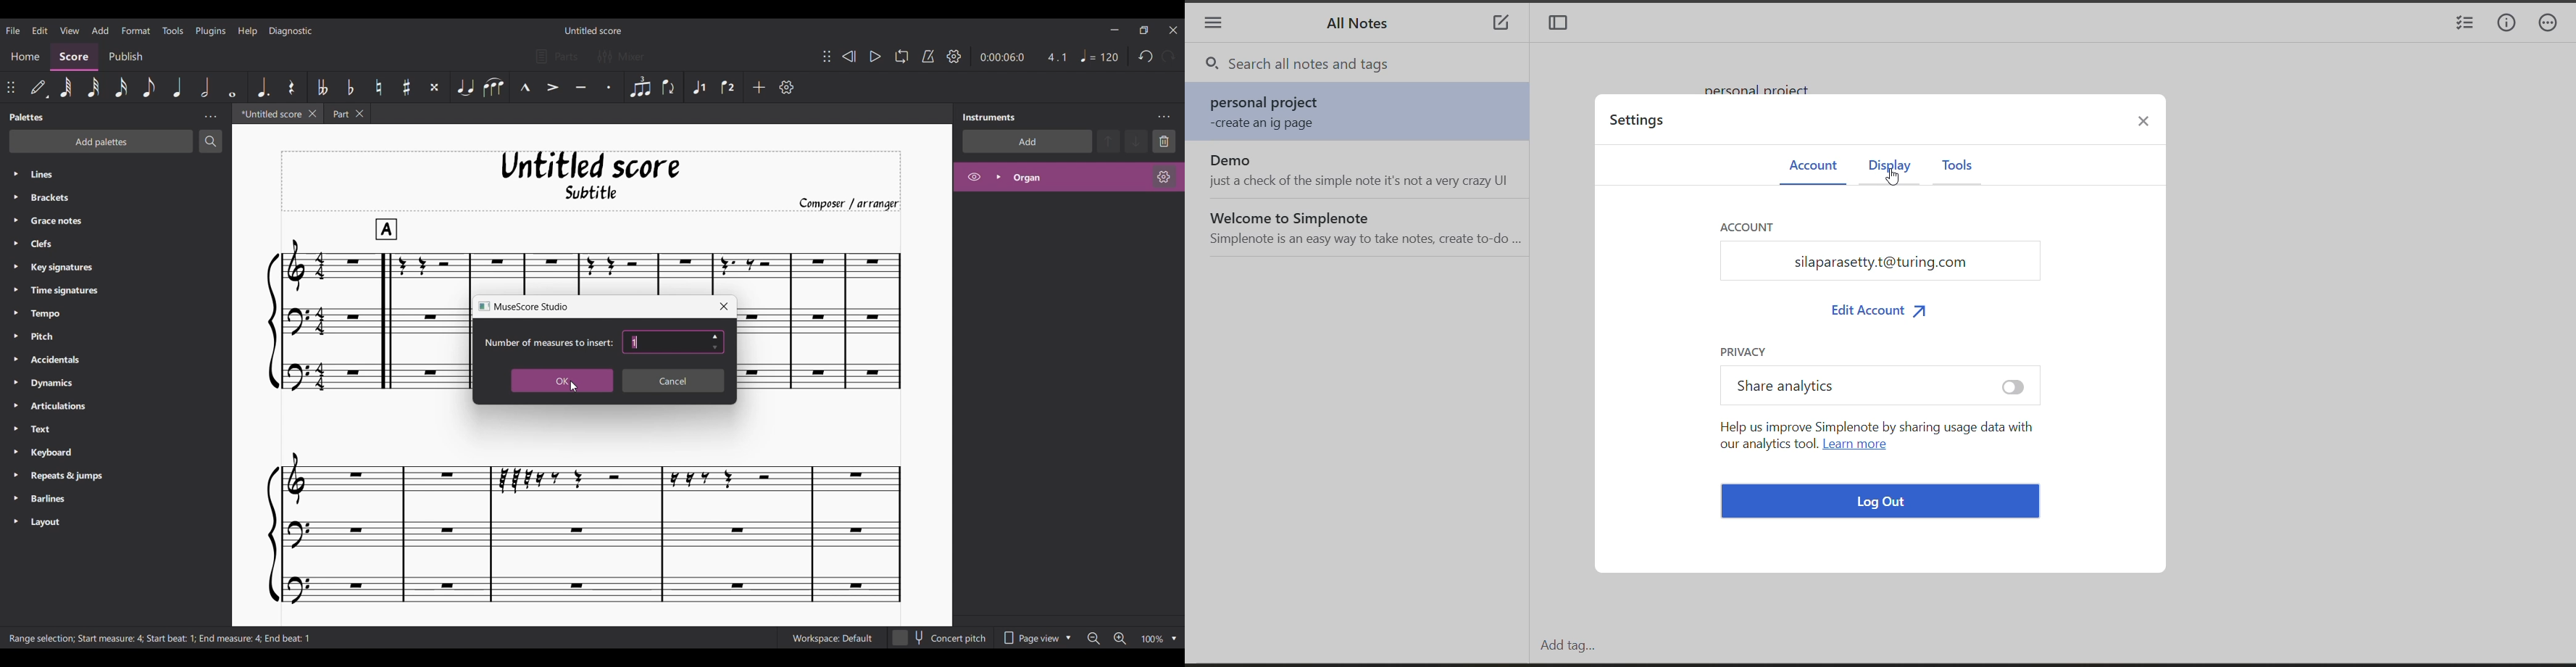 The image size is (2576, 672). Describe the element at coordinates (849, 56) in the screenshot. I see `Rewind` at that location.